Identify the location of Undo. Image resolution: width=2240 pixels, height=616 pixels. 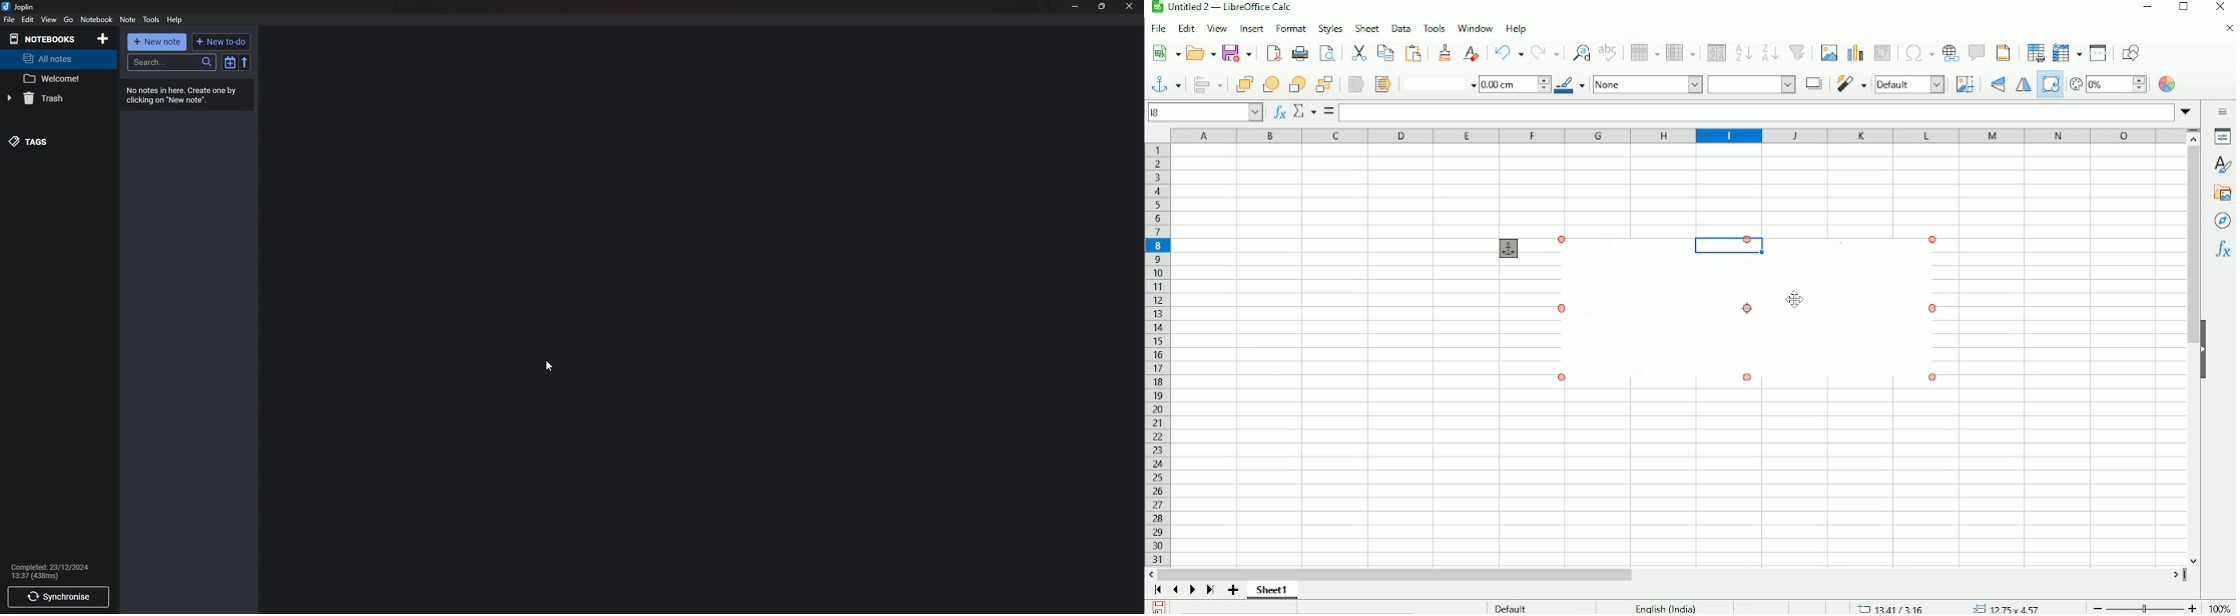
(1507, 53).